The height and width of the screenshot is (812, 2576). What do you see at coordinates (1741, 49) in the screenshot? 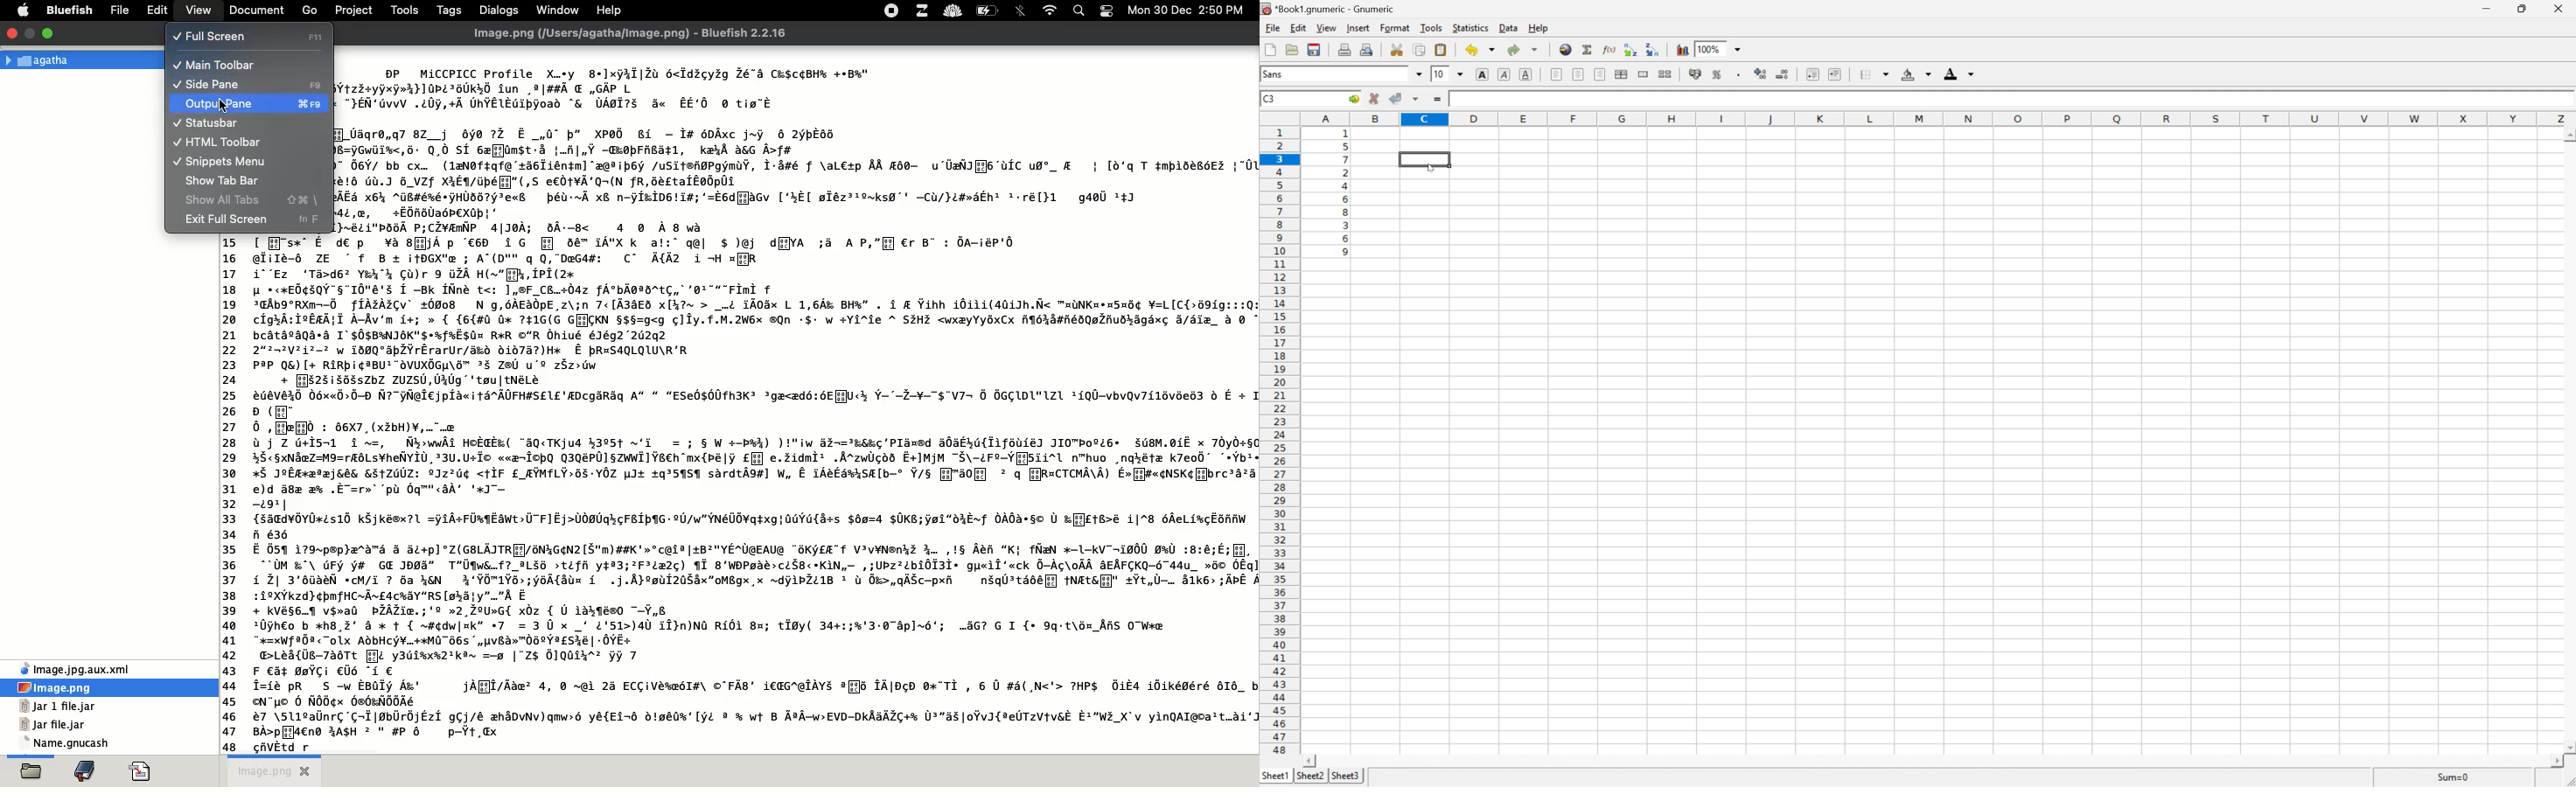
I see `drop down` at bounding box center [1741, 49].